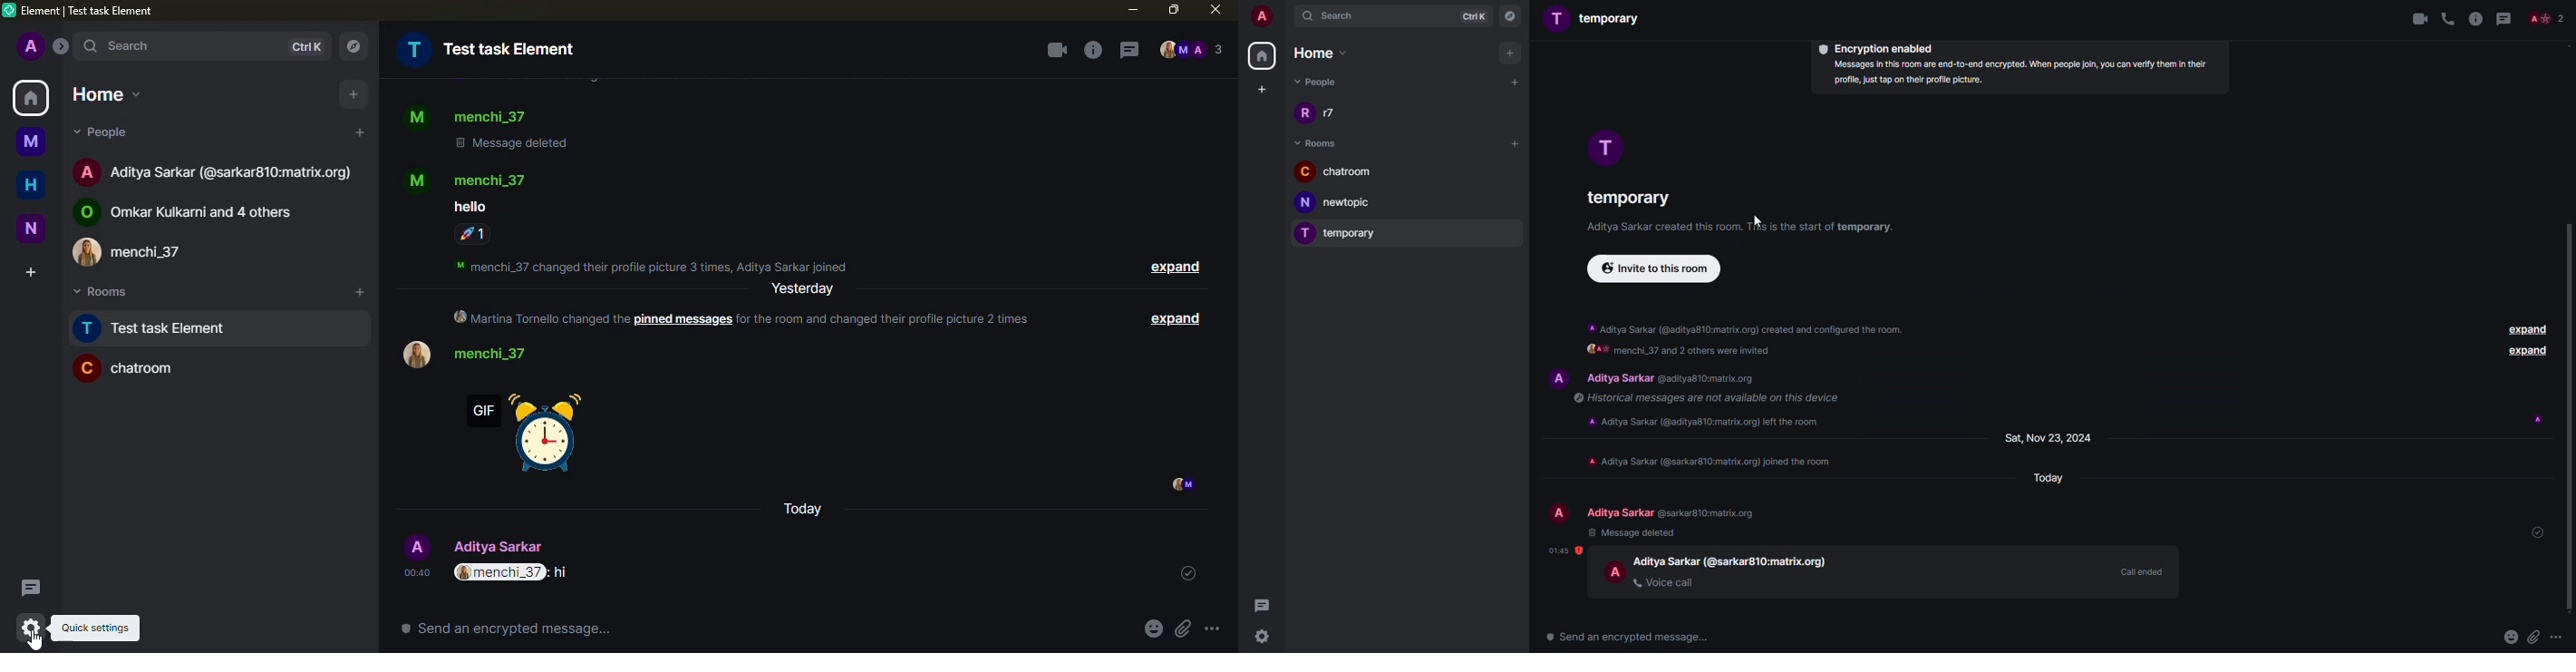  What do you see at coordinates (216, 170) in the screenshot?
I see `contact` at bounding box center [216, 170].